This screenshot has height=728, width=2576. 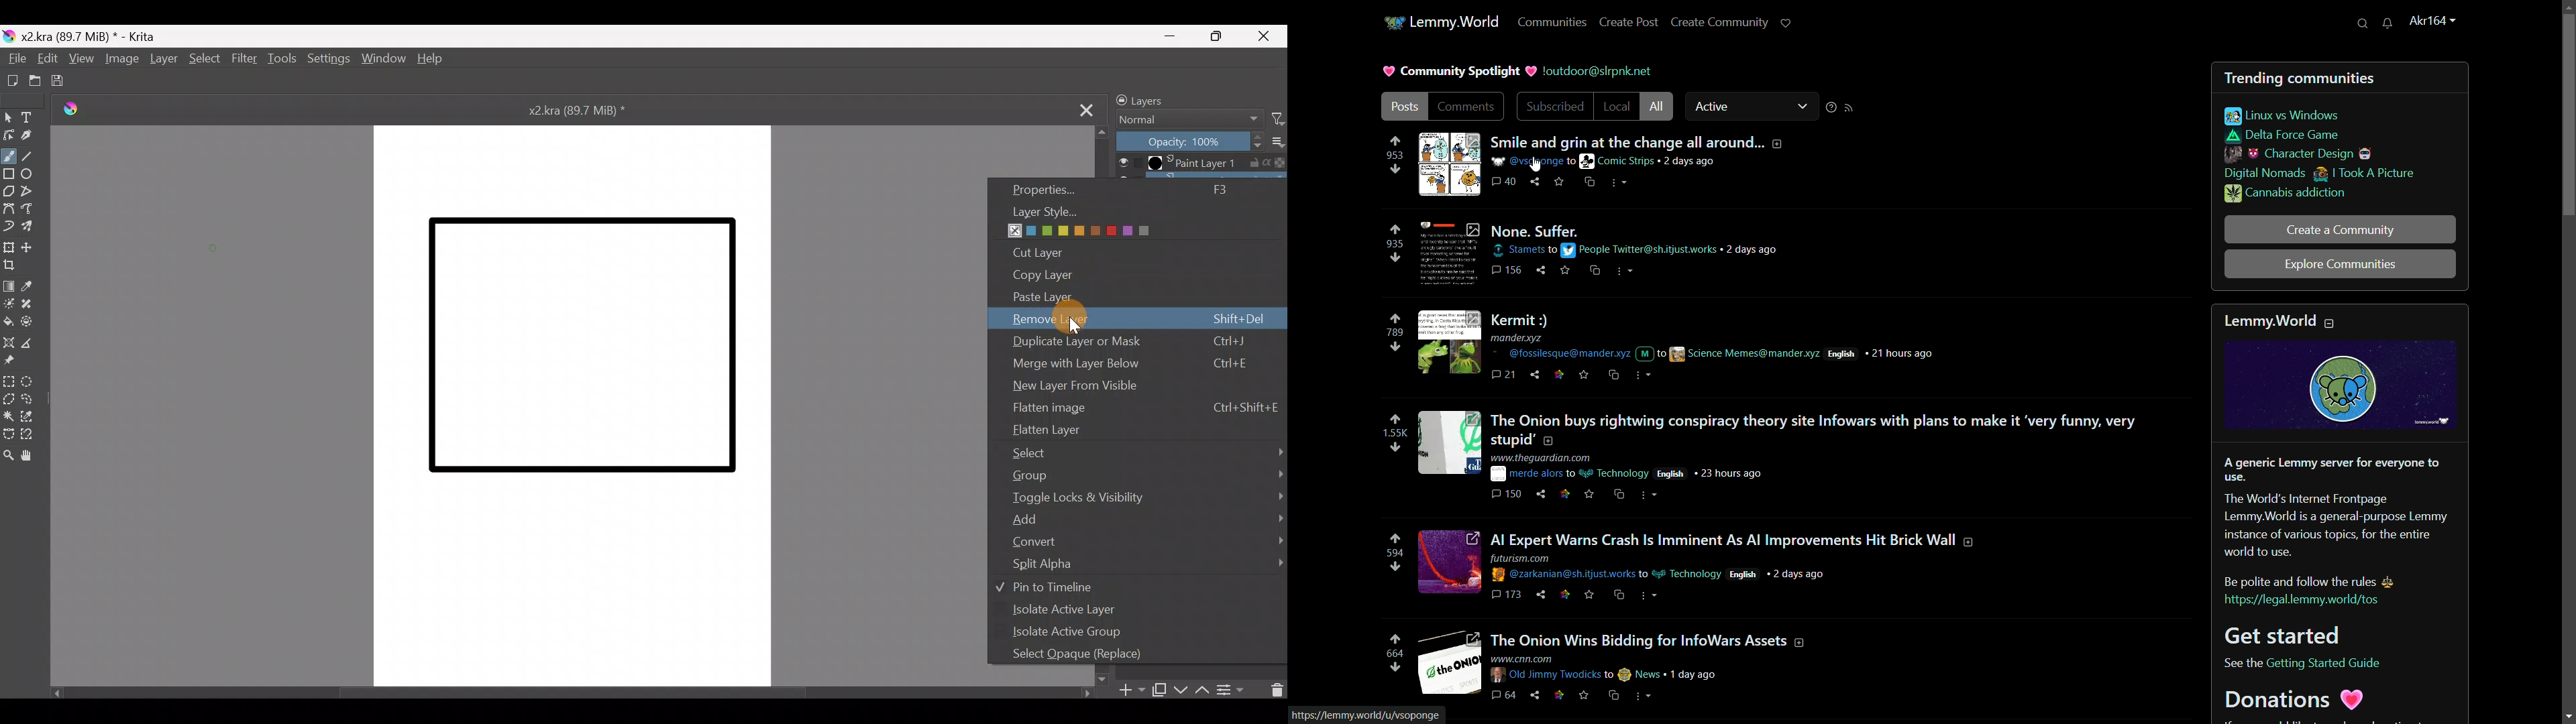 I want to click on cs, so click(x=1620, y=495).